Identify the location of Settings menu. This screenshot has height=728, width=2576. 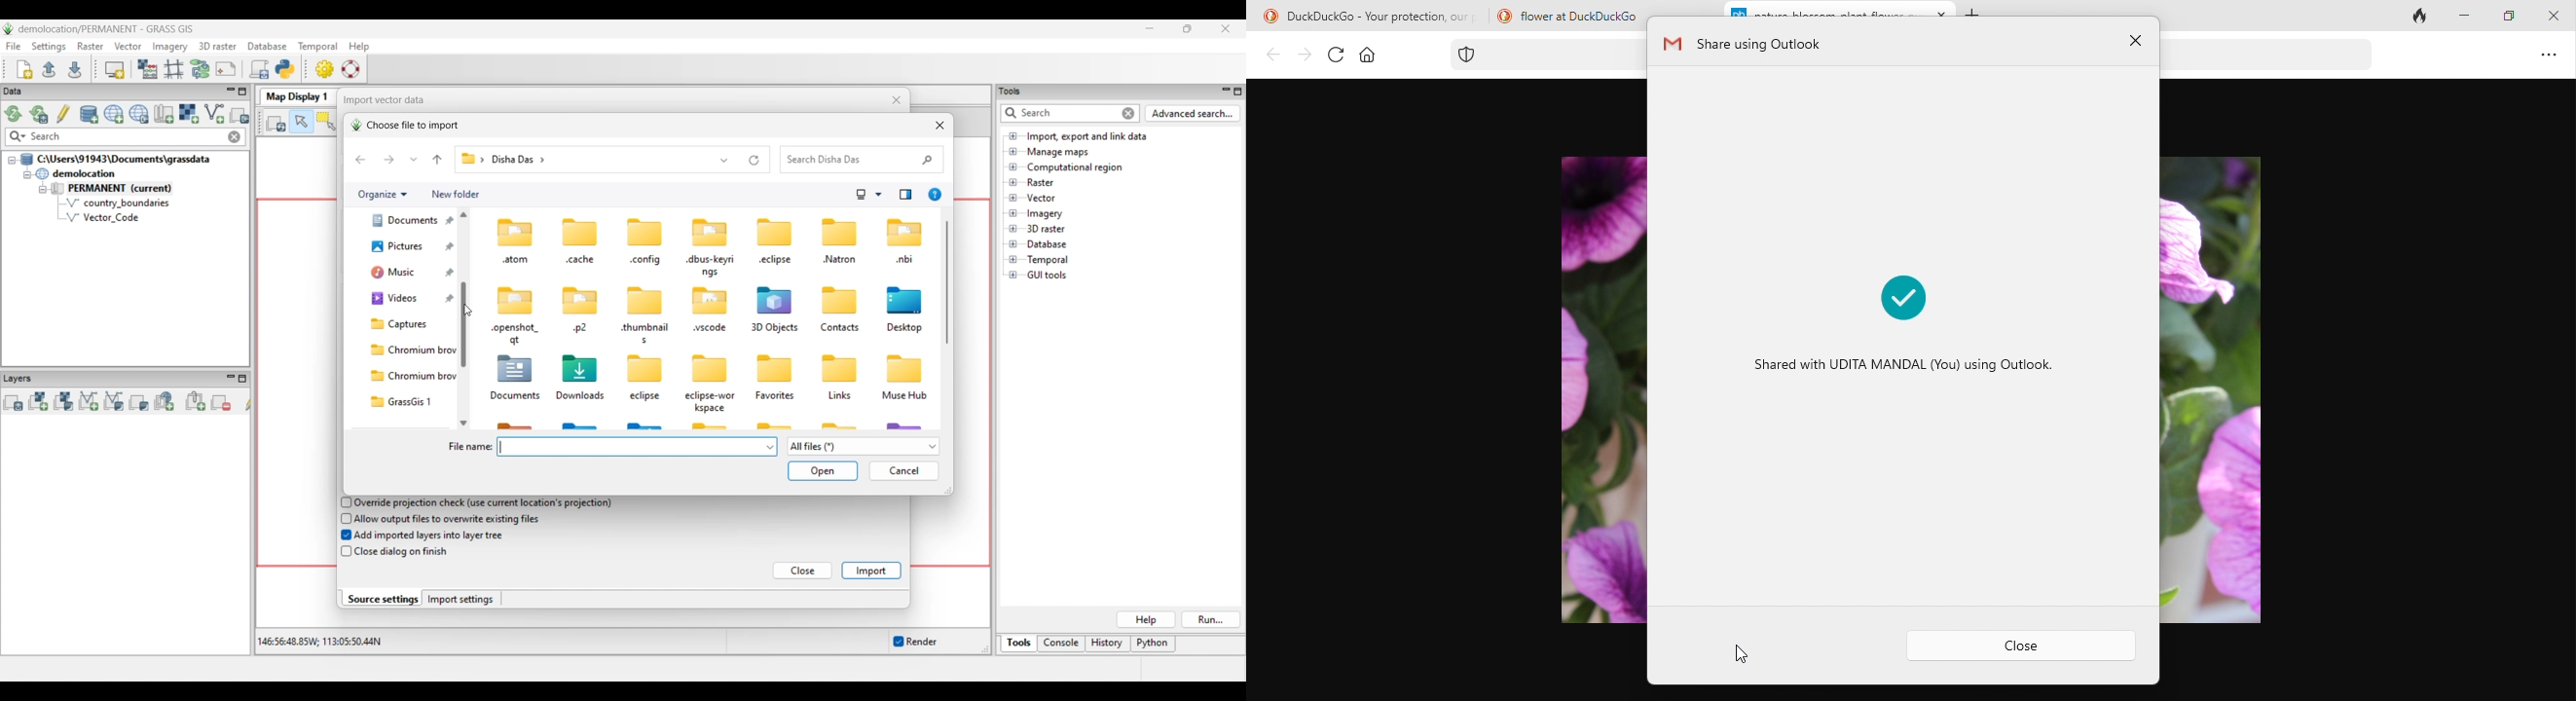
(49, 47).